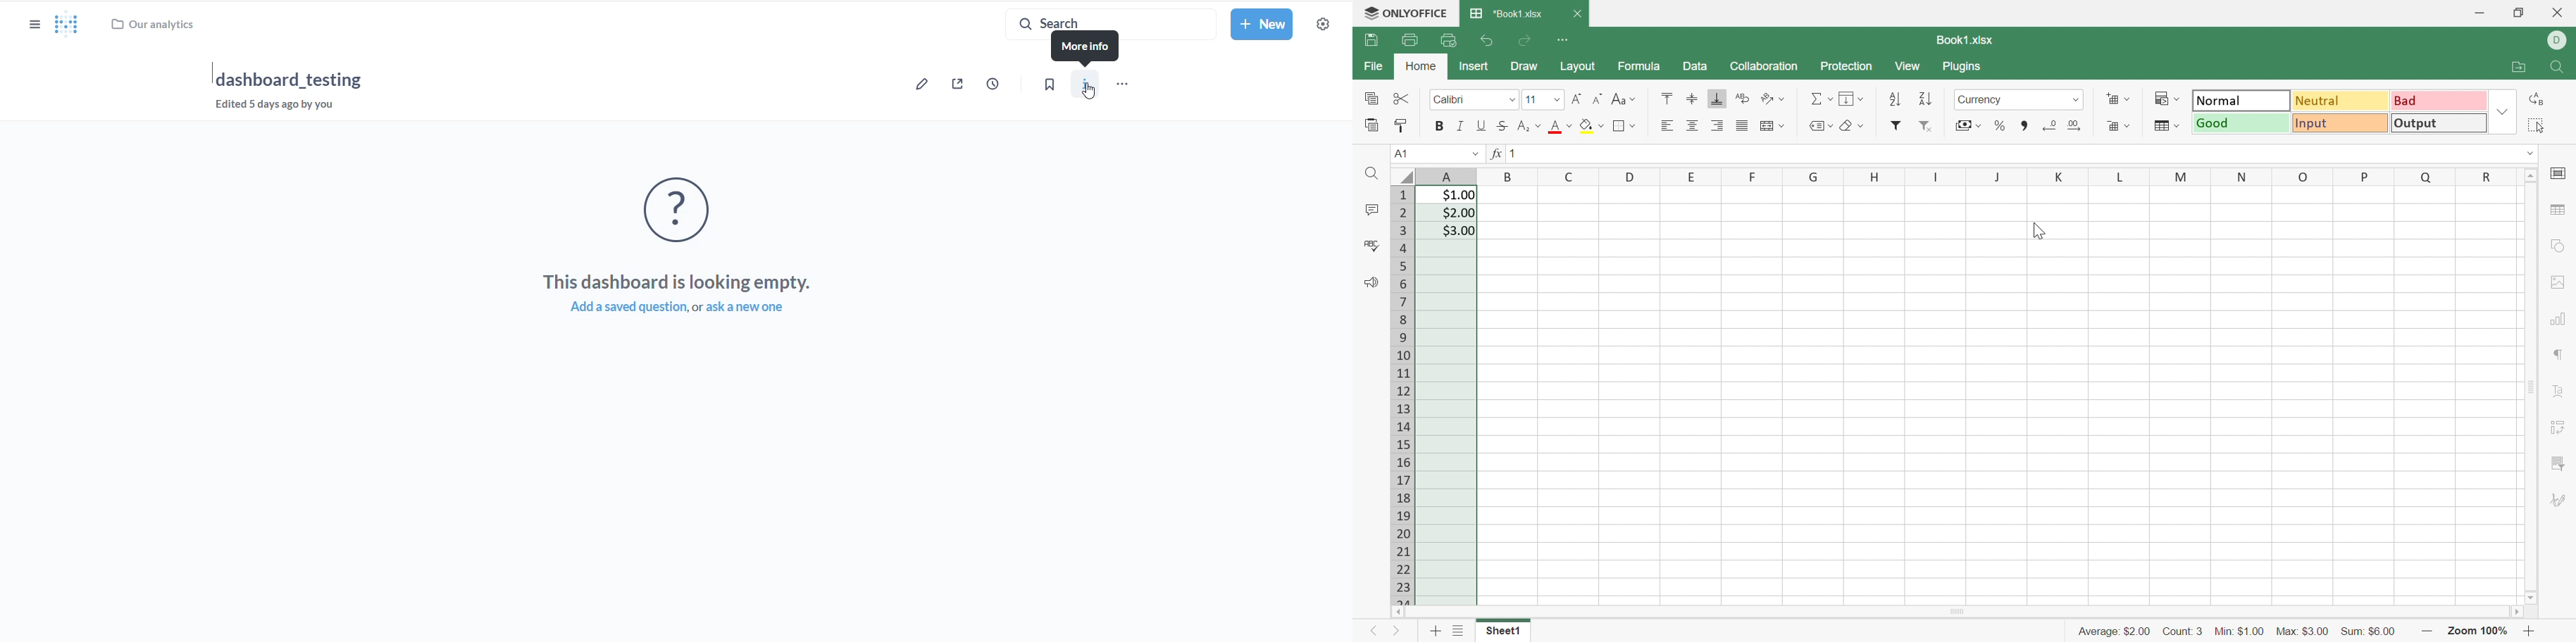 The height and width of the screenshot is (644, 2576). What do you see at coordinates (1625, 99) in the screenshot?
I see `Change case` at bounding box center [1625, 99].